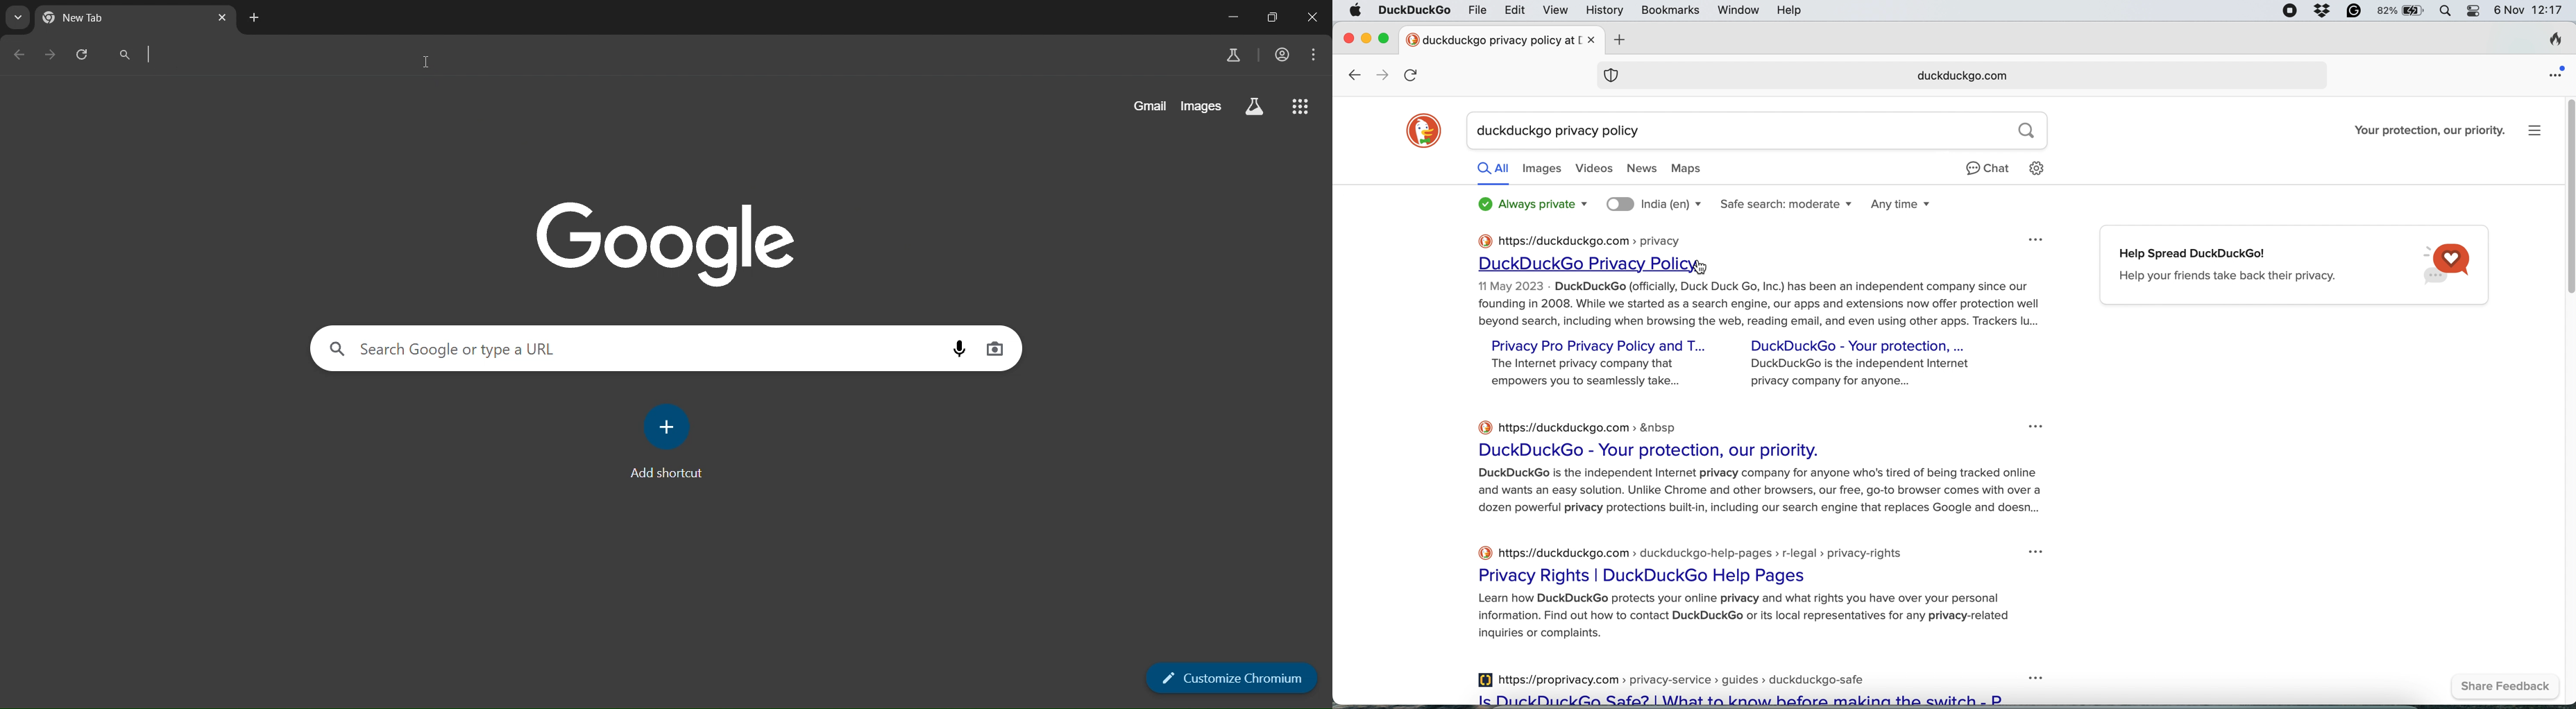  What do you see at coordinates (2430, 130) in the screenshot?
I see `Your protection, our priority.` at bounding box center [2430, 130].